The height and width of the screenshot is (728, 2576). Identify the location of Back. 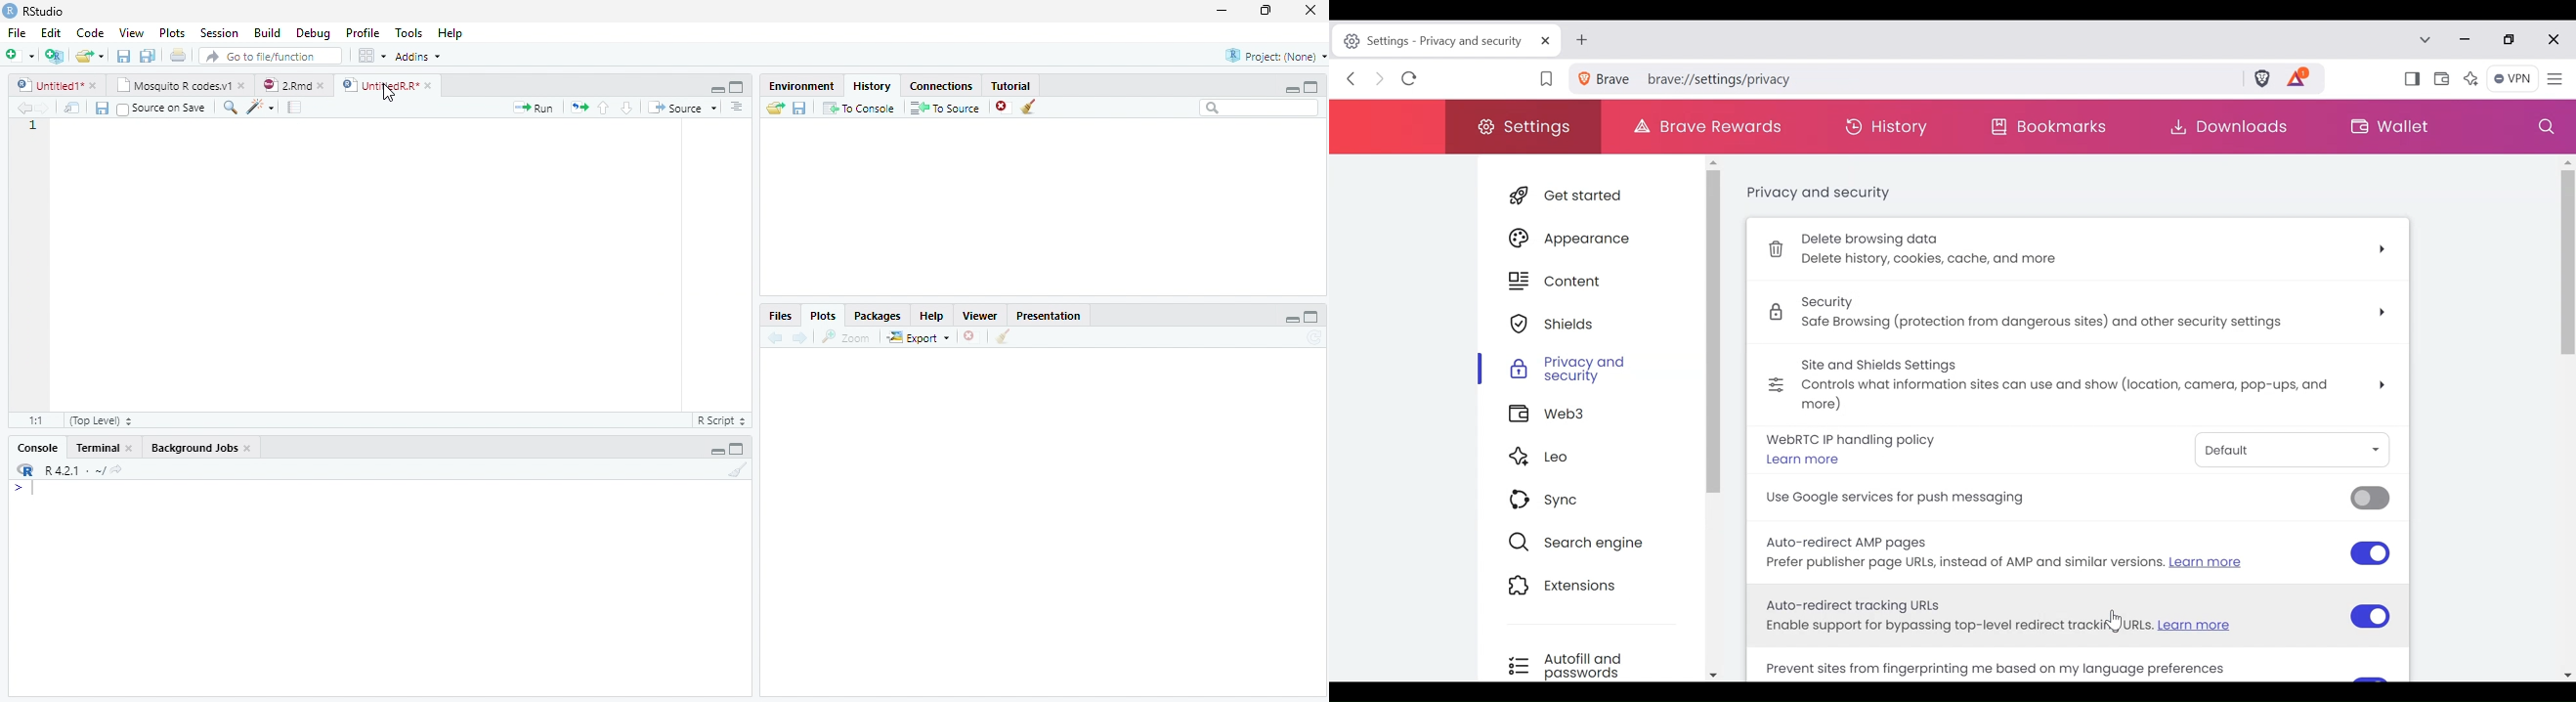
(22, 108).